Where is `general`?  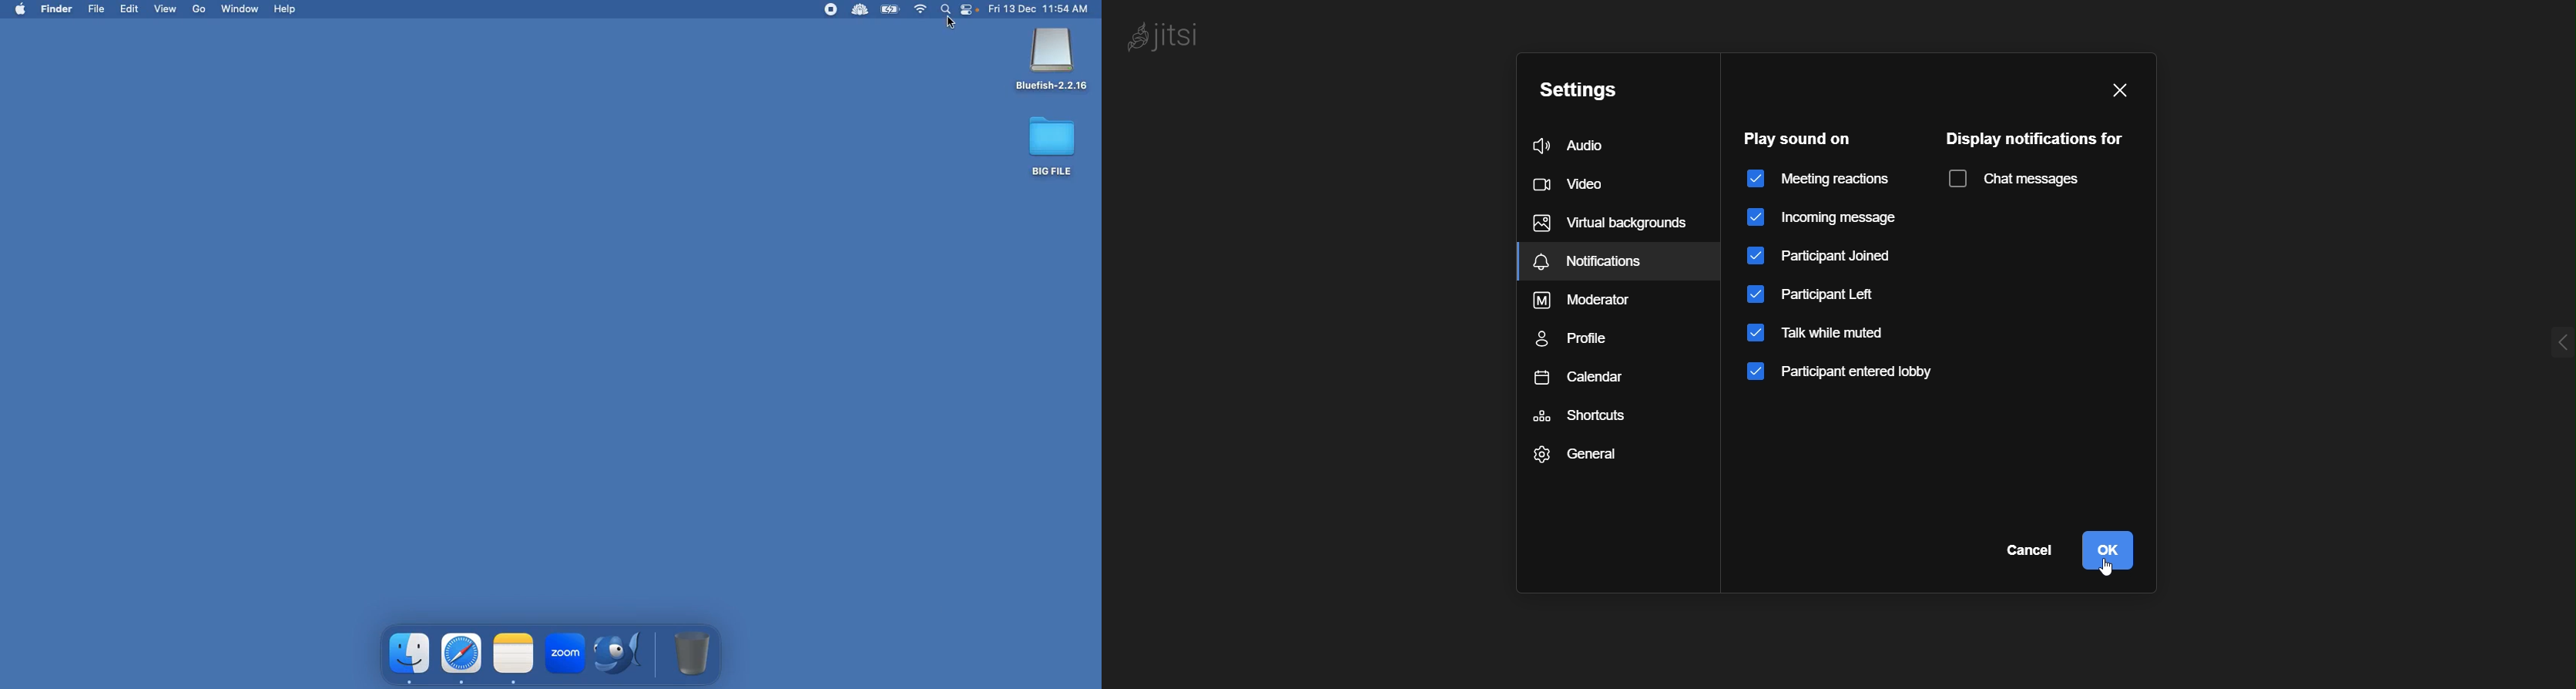 general is located at coordinates (1581, 454).